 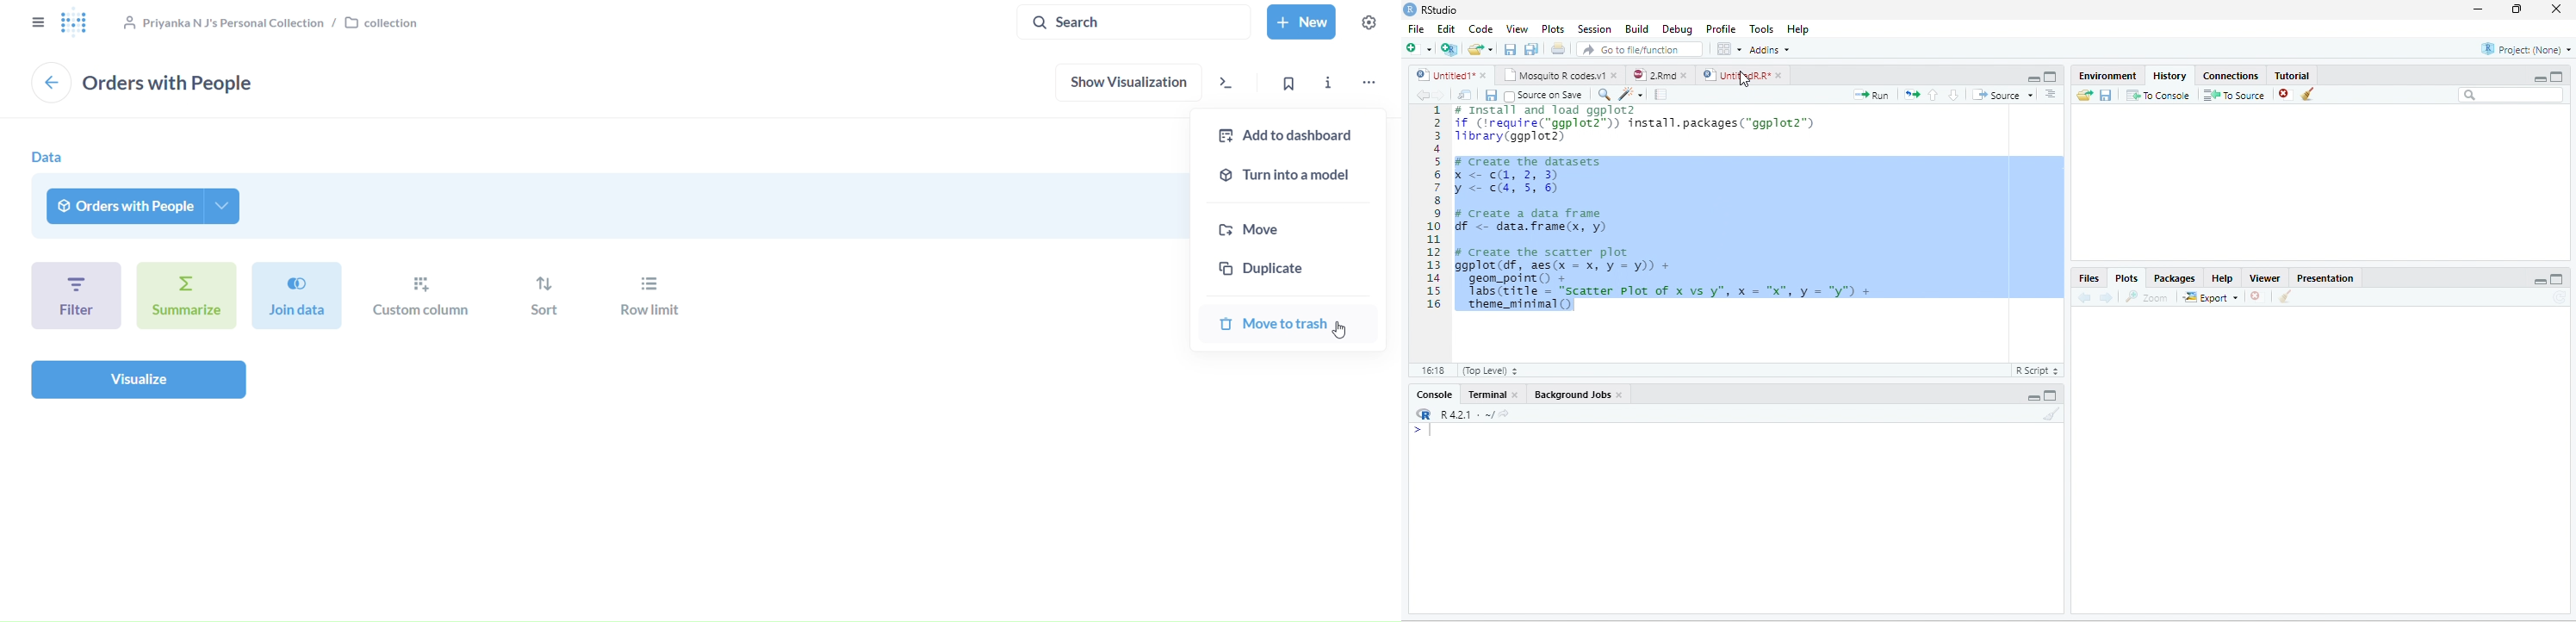 What do you see at coordinates (1434, 395) in the screenshot?
I see `Console` at bounding box center [1434, 395].